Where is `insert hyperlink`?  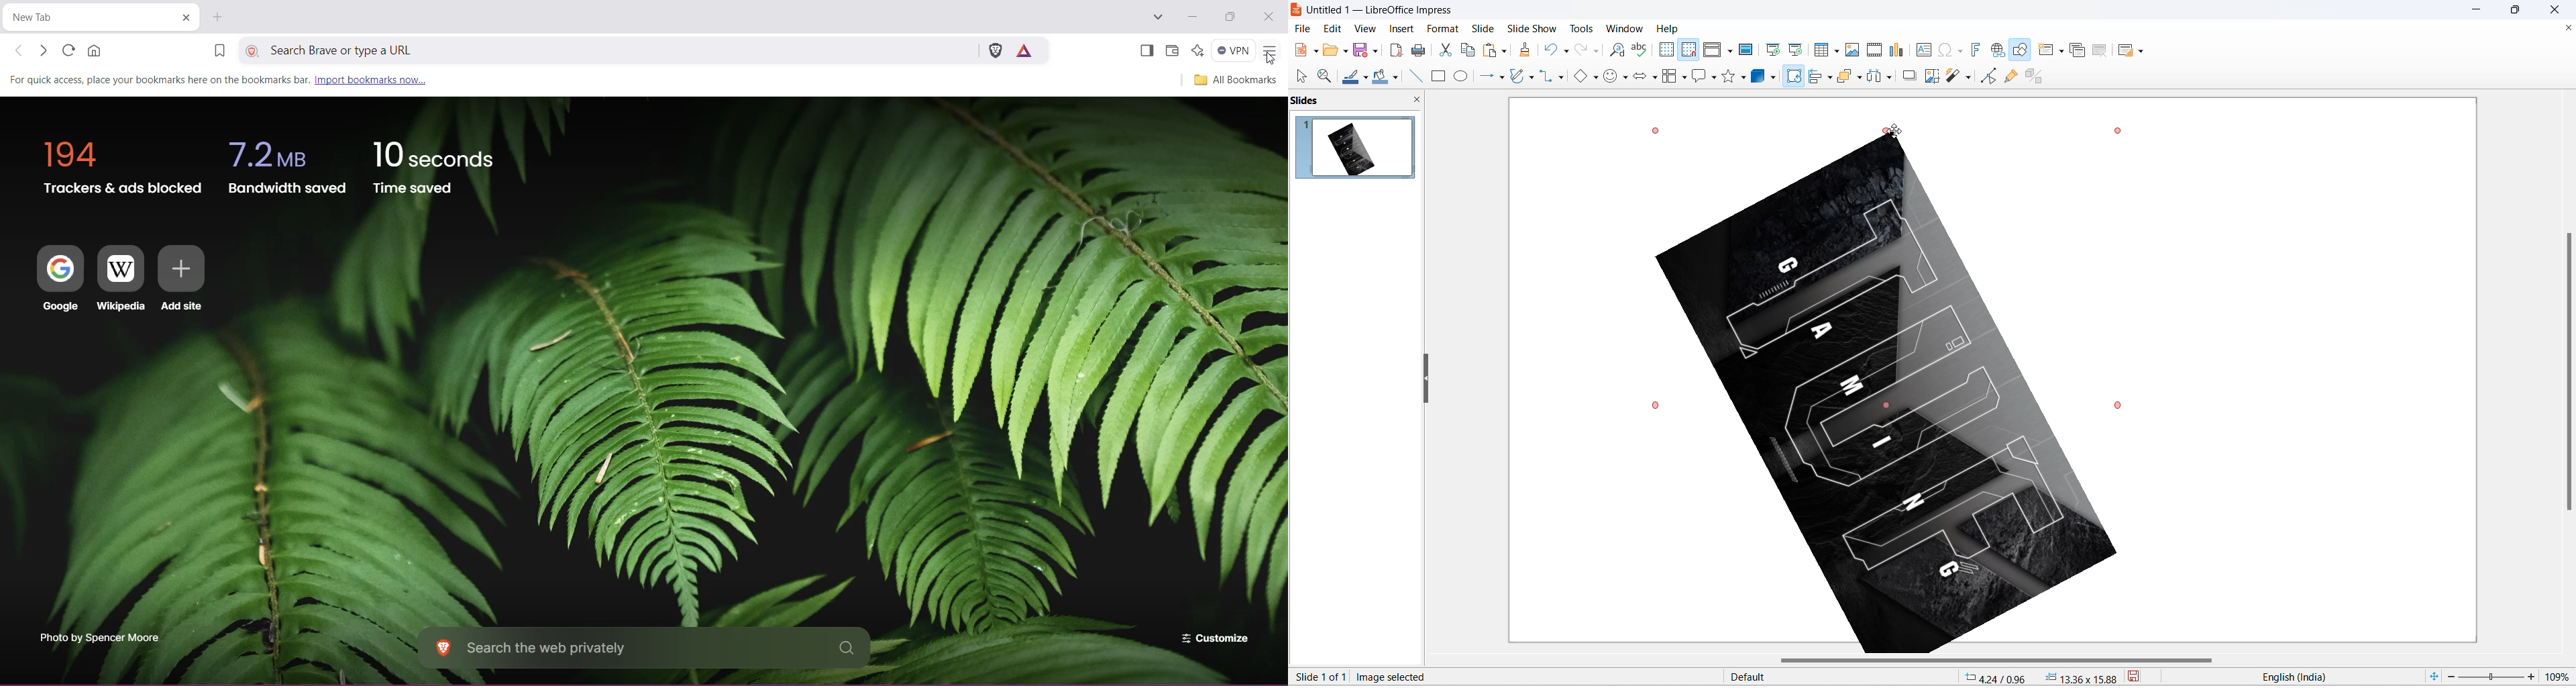
insert hyperlink is located at coordinates (1999, 51).